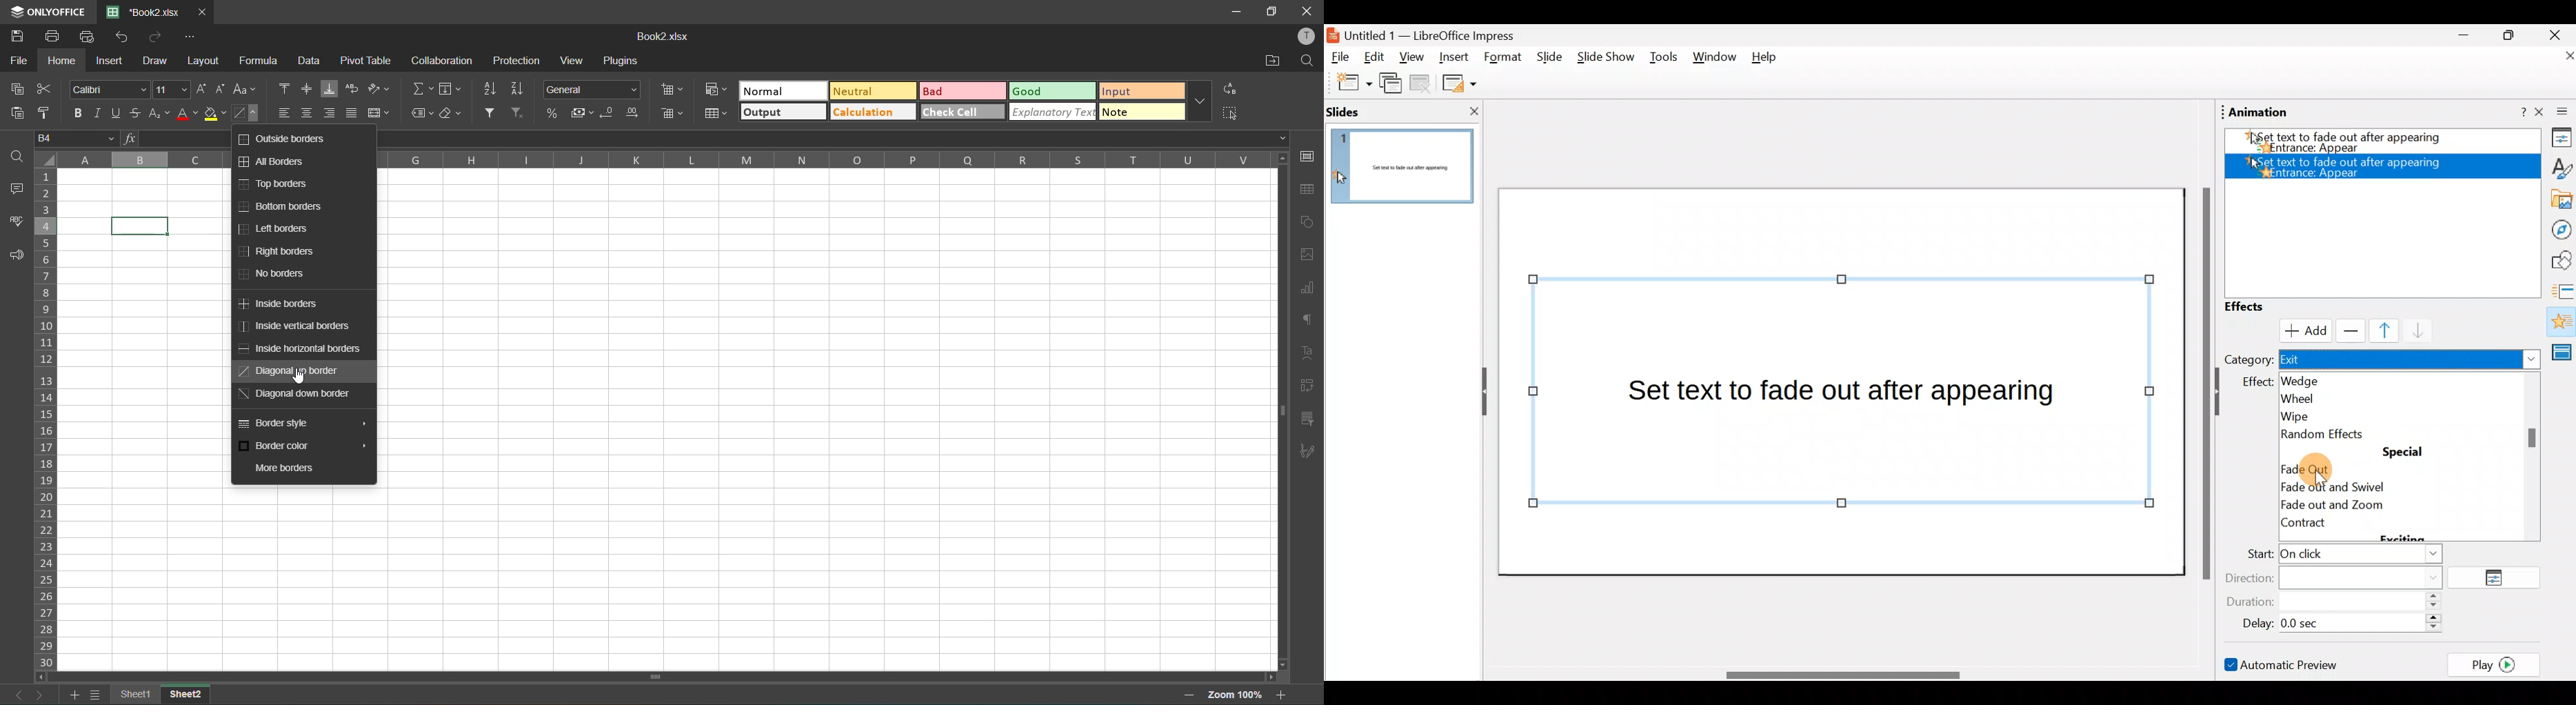 Image resolution: width=2576 pixels, height=728 pixels. I want to click on Delete slide, so click(1422, 85).